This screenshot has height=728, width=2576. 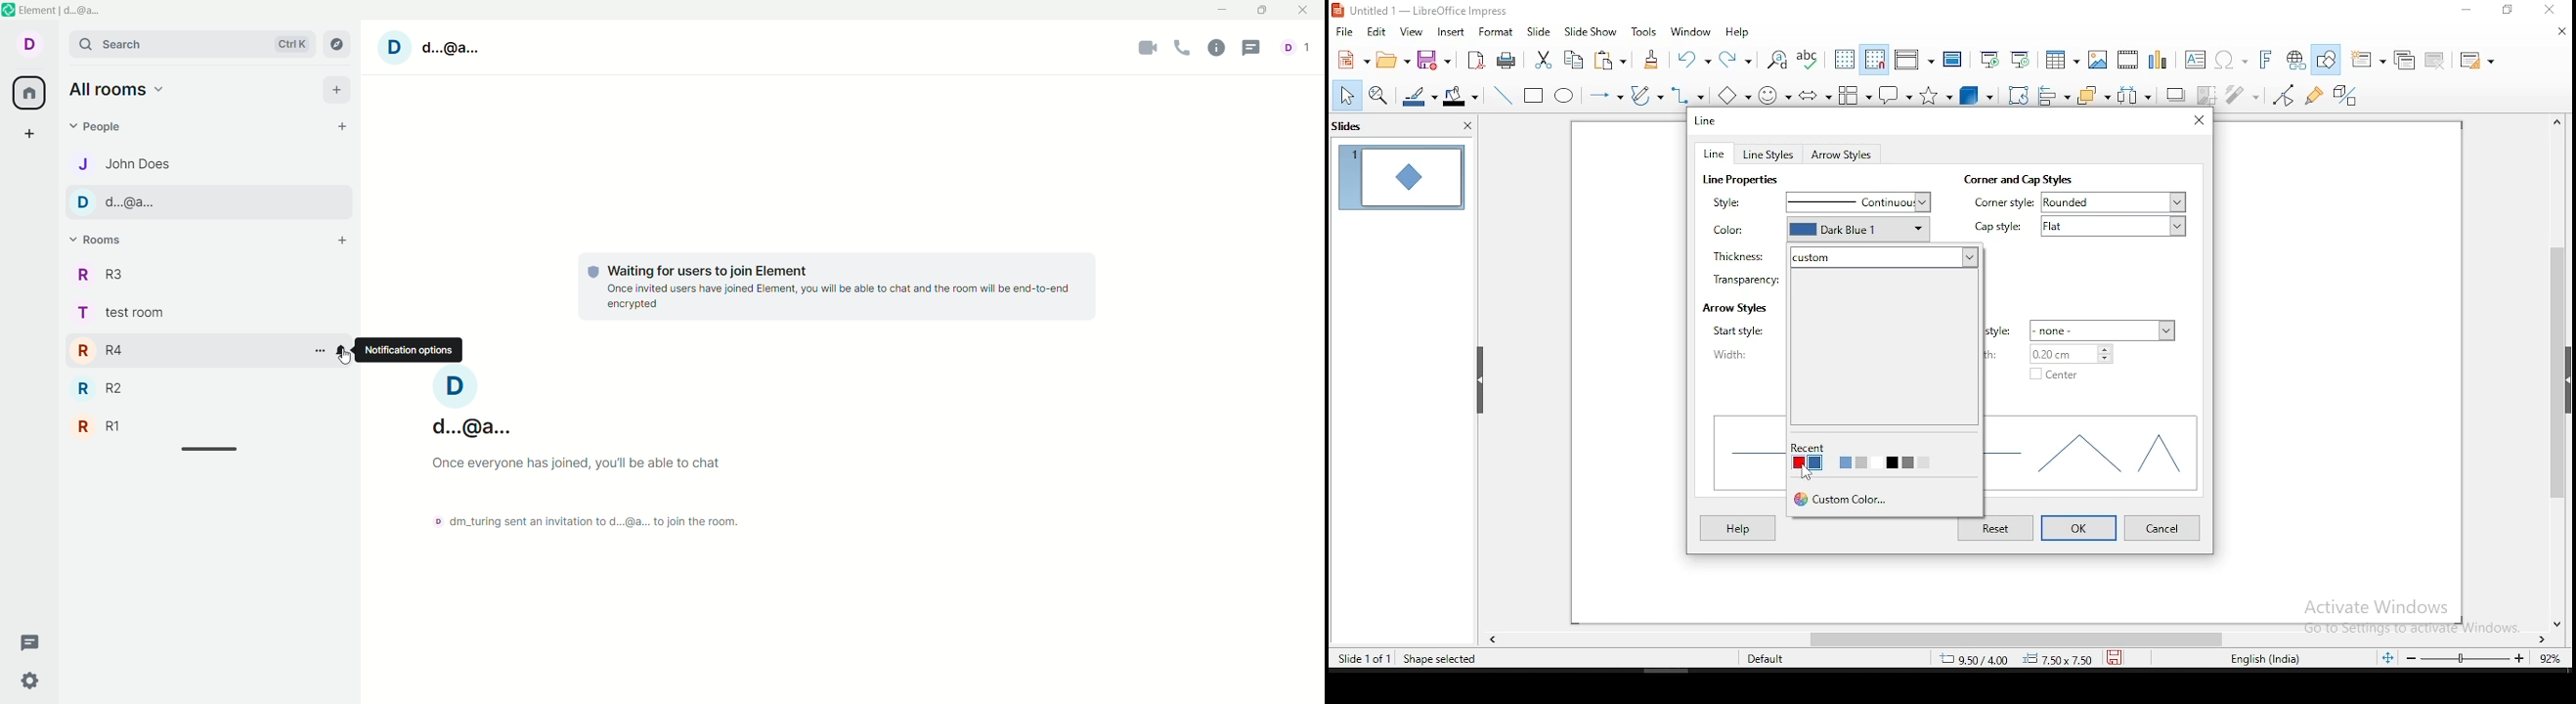 I want to click on paste, so click(x=1614, y=62).